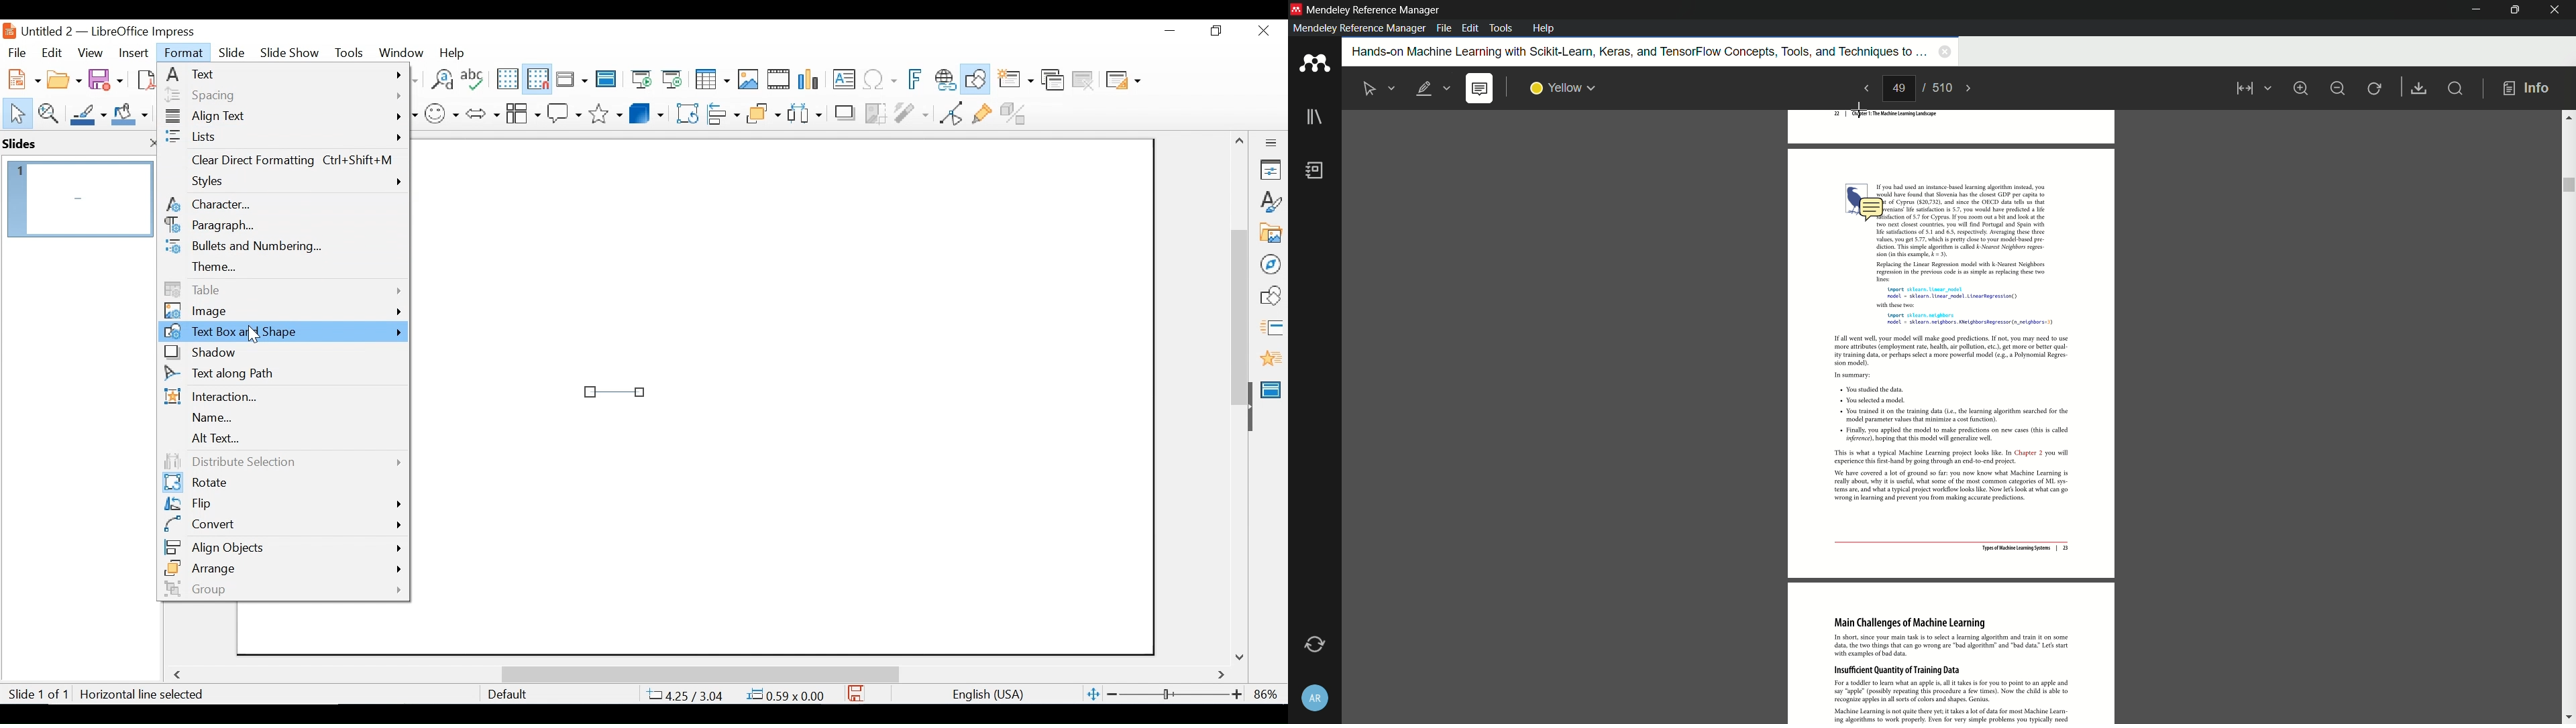 Image resolution: width=2576 pixels, height=728 pixels. I want to click on Alt Text, so click(281, 439).